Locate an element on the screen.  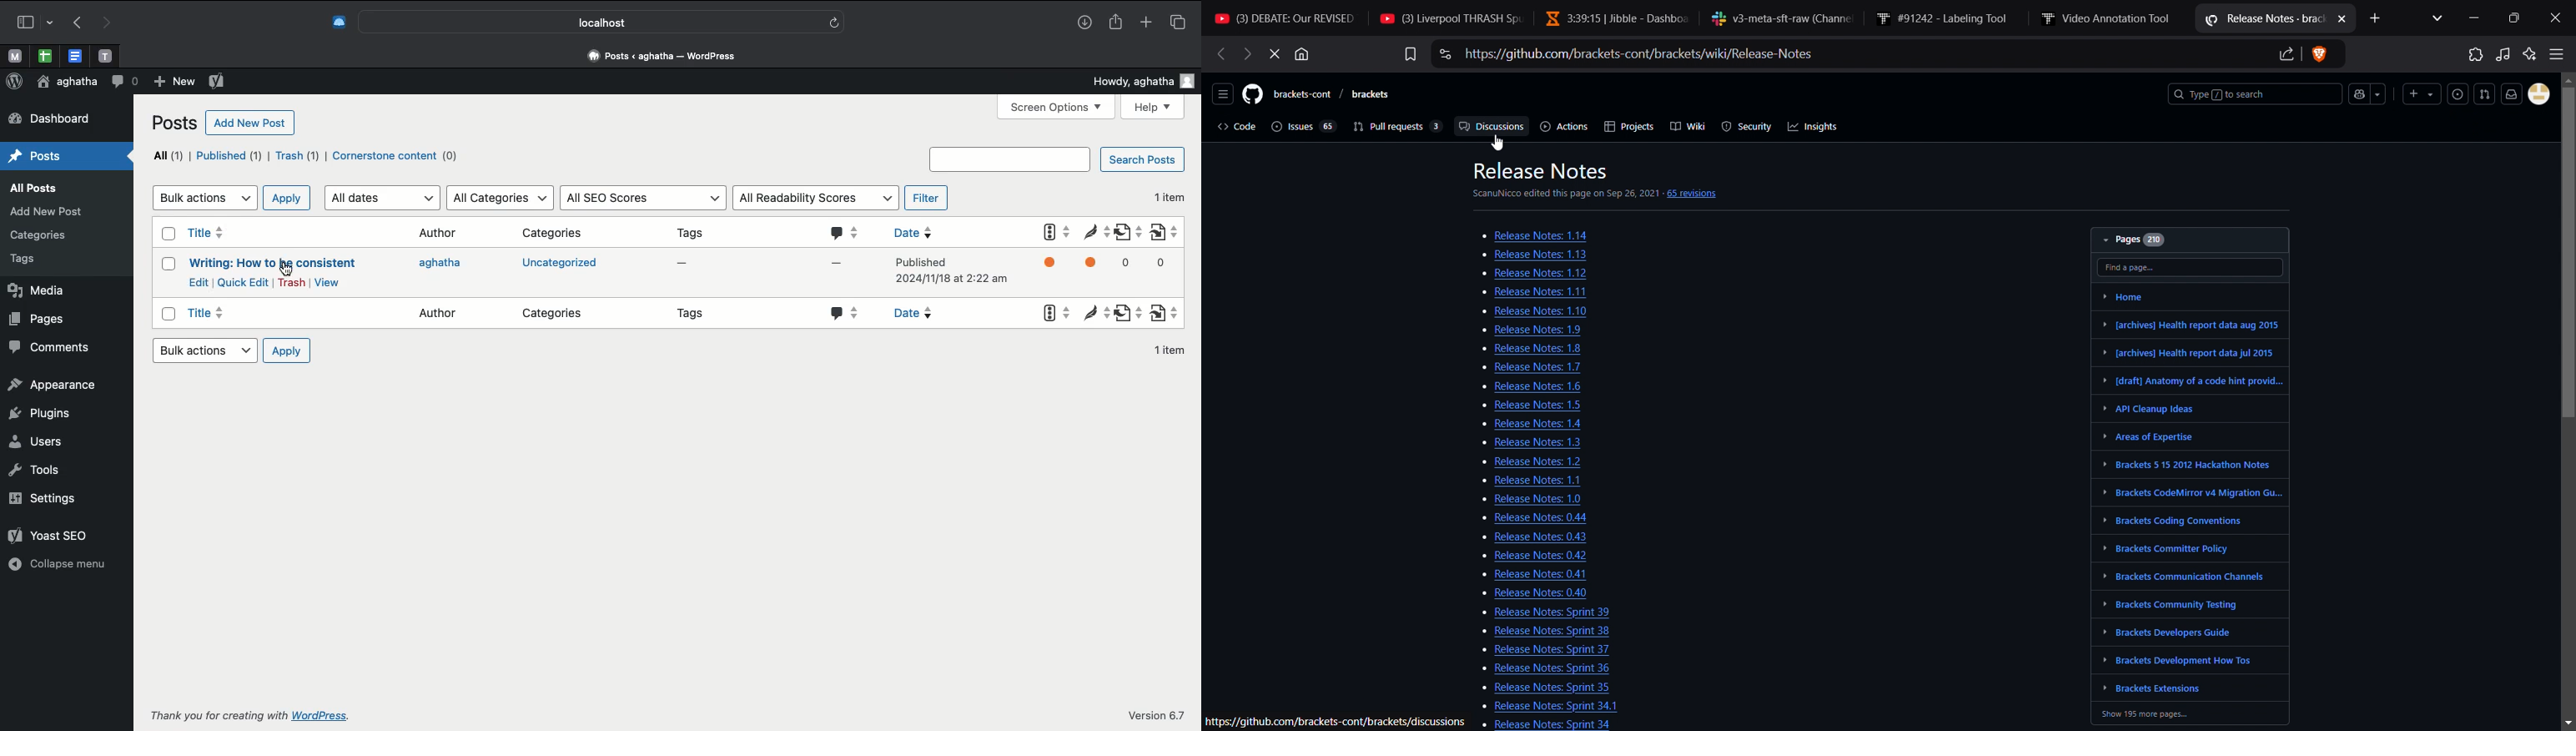
scroll bar is located at coordinates (2568, 398).